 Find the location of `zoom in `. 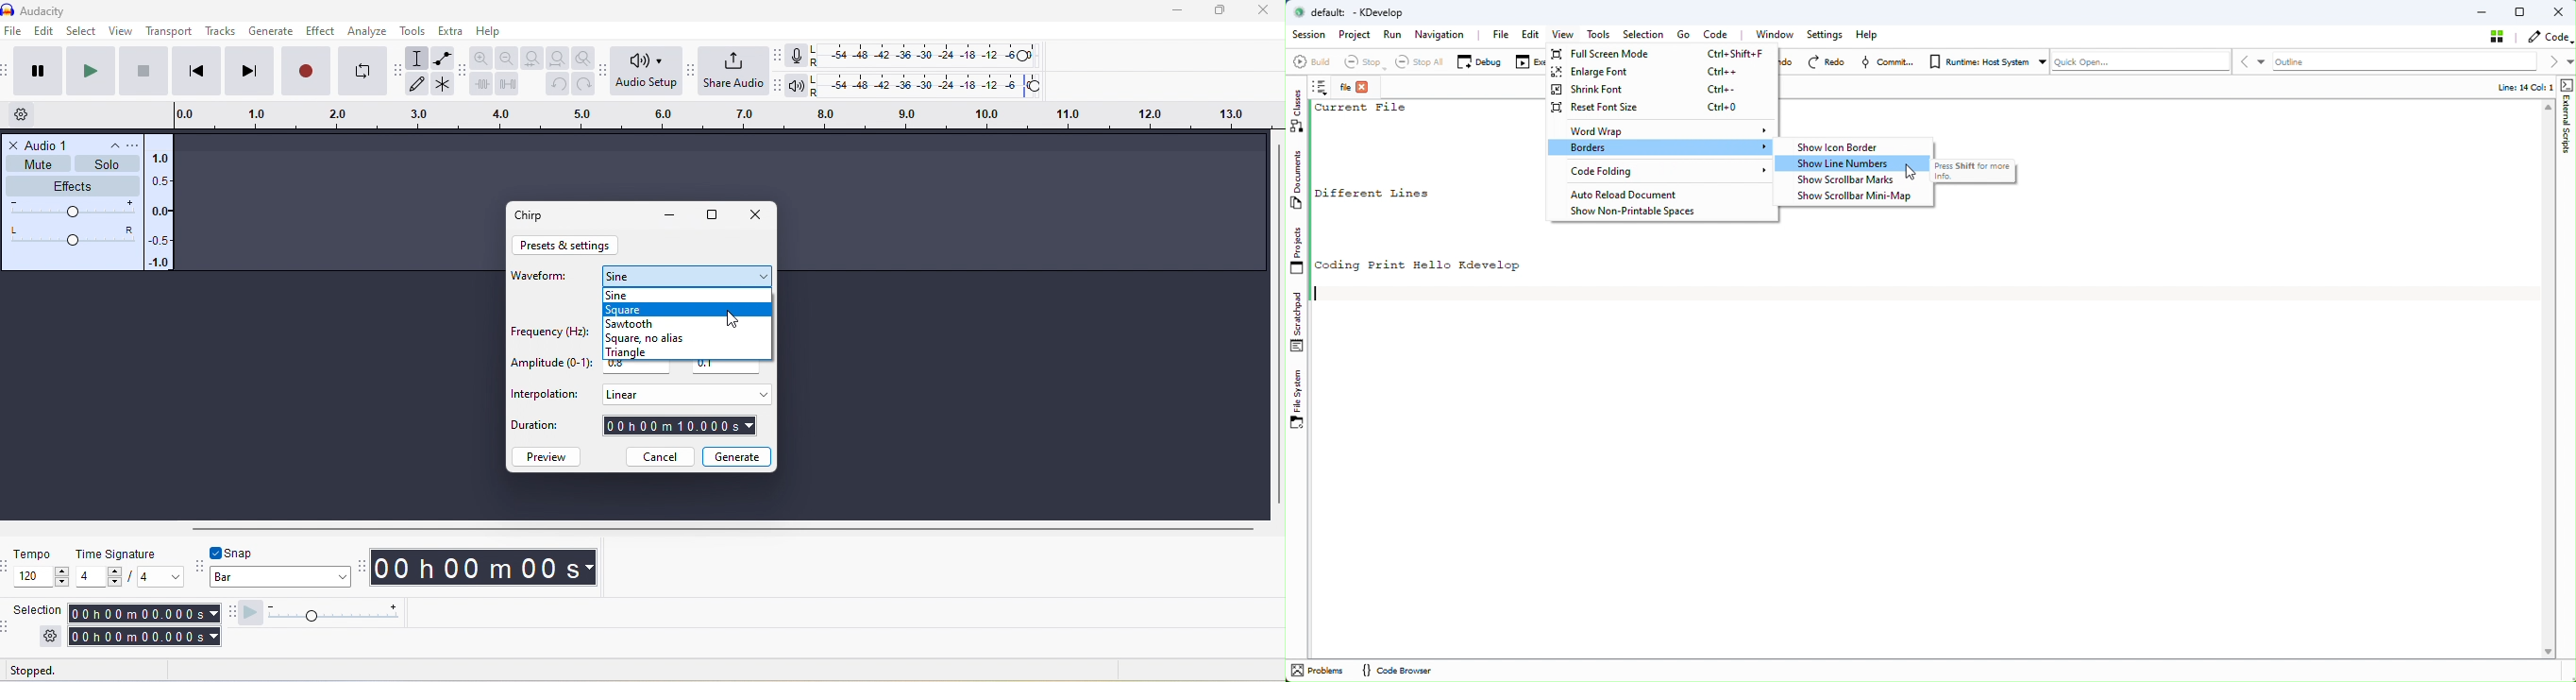

zoom in  is located at coordinates (482, 57).